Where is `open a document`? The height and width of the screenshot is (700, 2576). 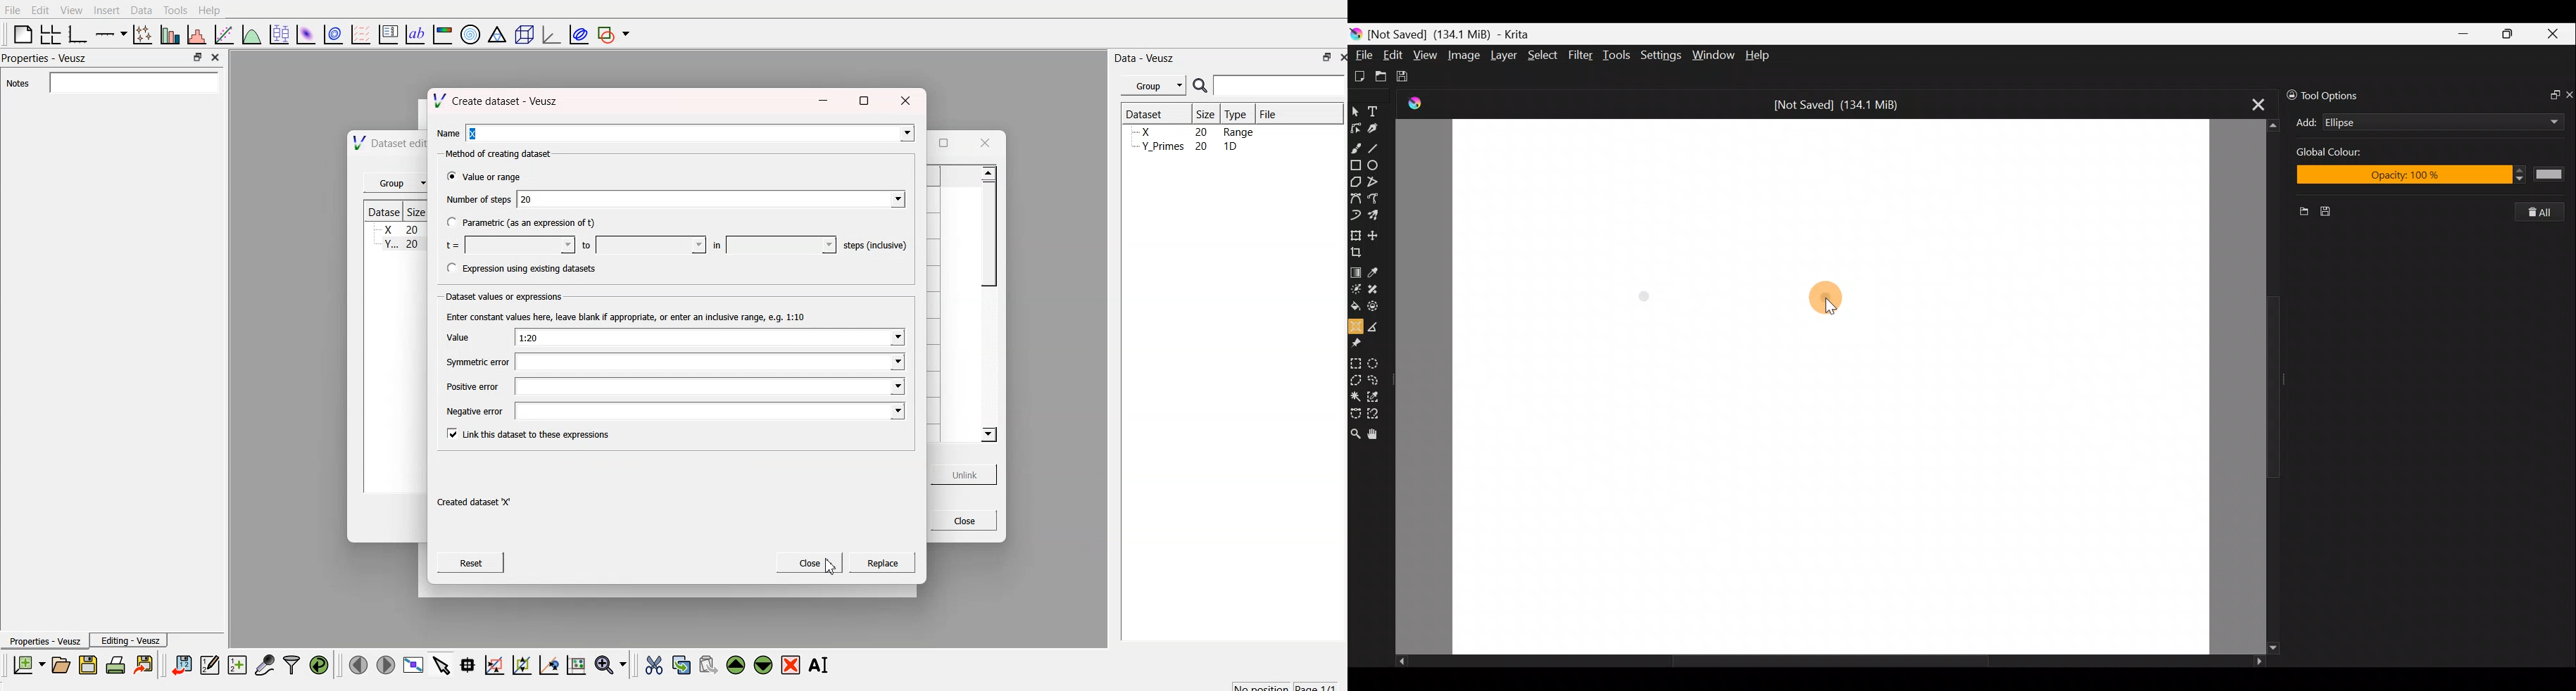 open a document is located at coordinates (60, 664).